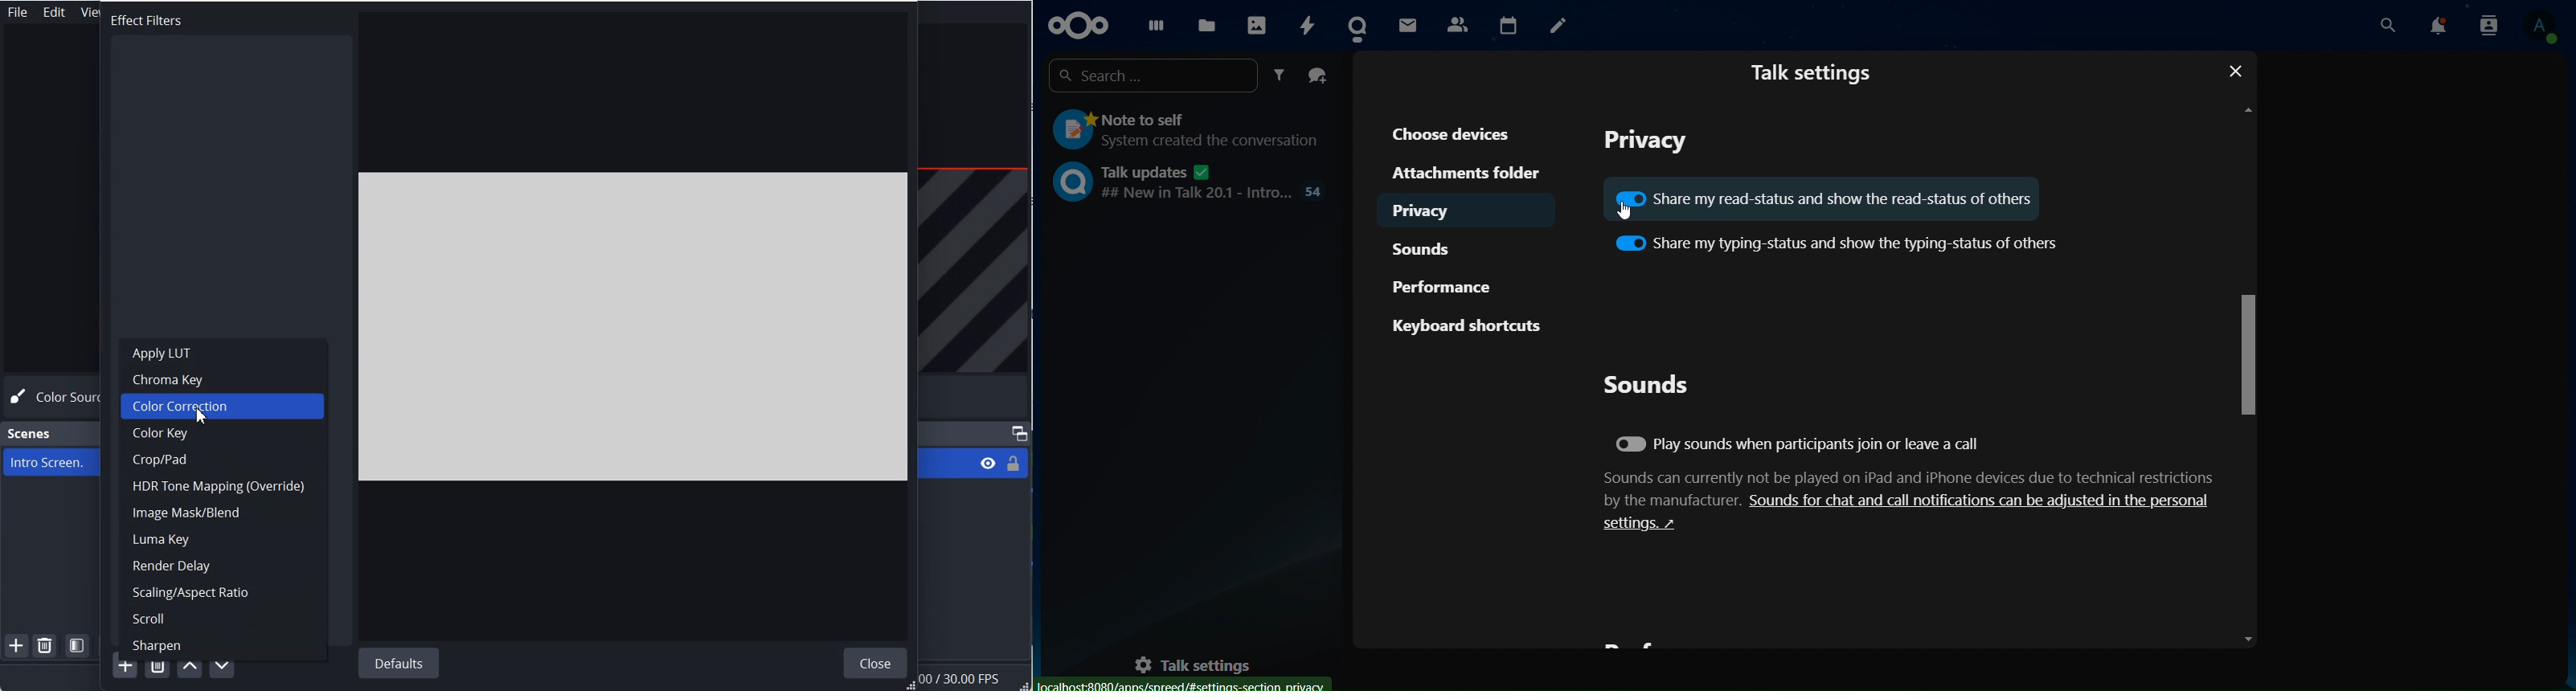  Describe the element at coordinates (1624, 213) in the screenshot. I see `Cursor` at that location.